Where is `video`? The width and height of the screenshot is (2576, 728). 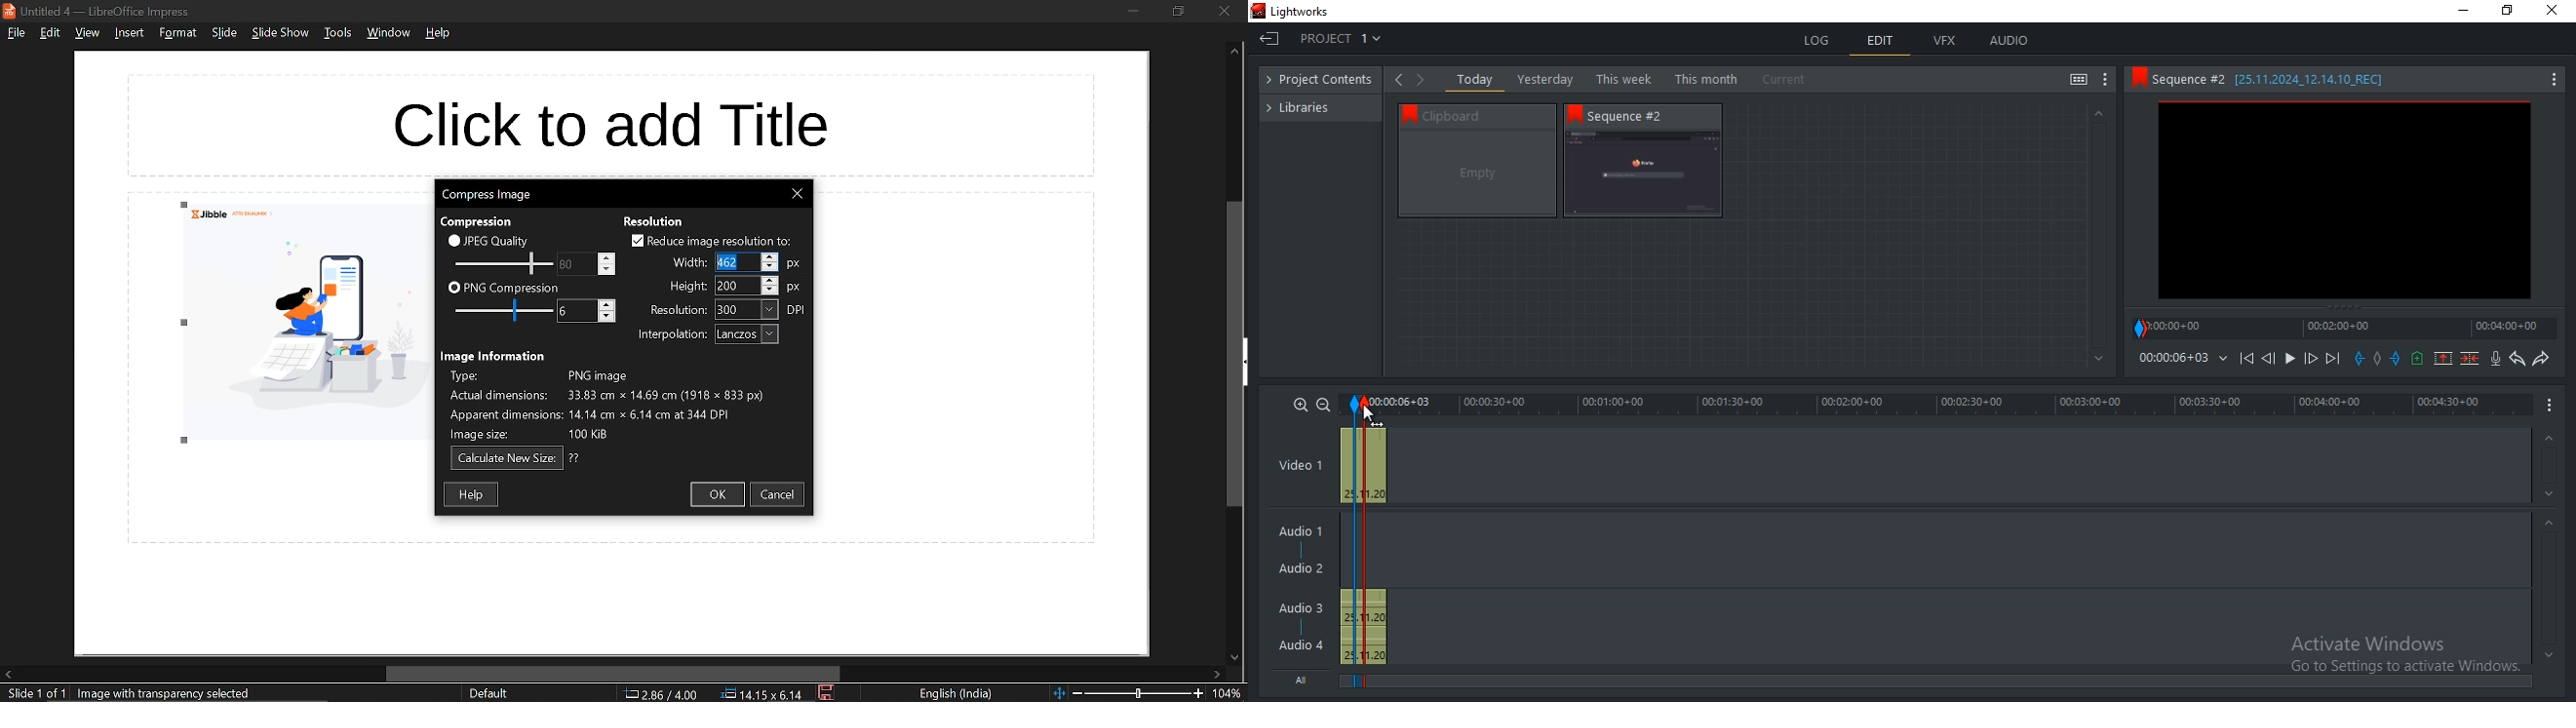 video is located at coordinates (1364, 463).